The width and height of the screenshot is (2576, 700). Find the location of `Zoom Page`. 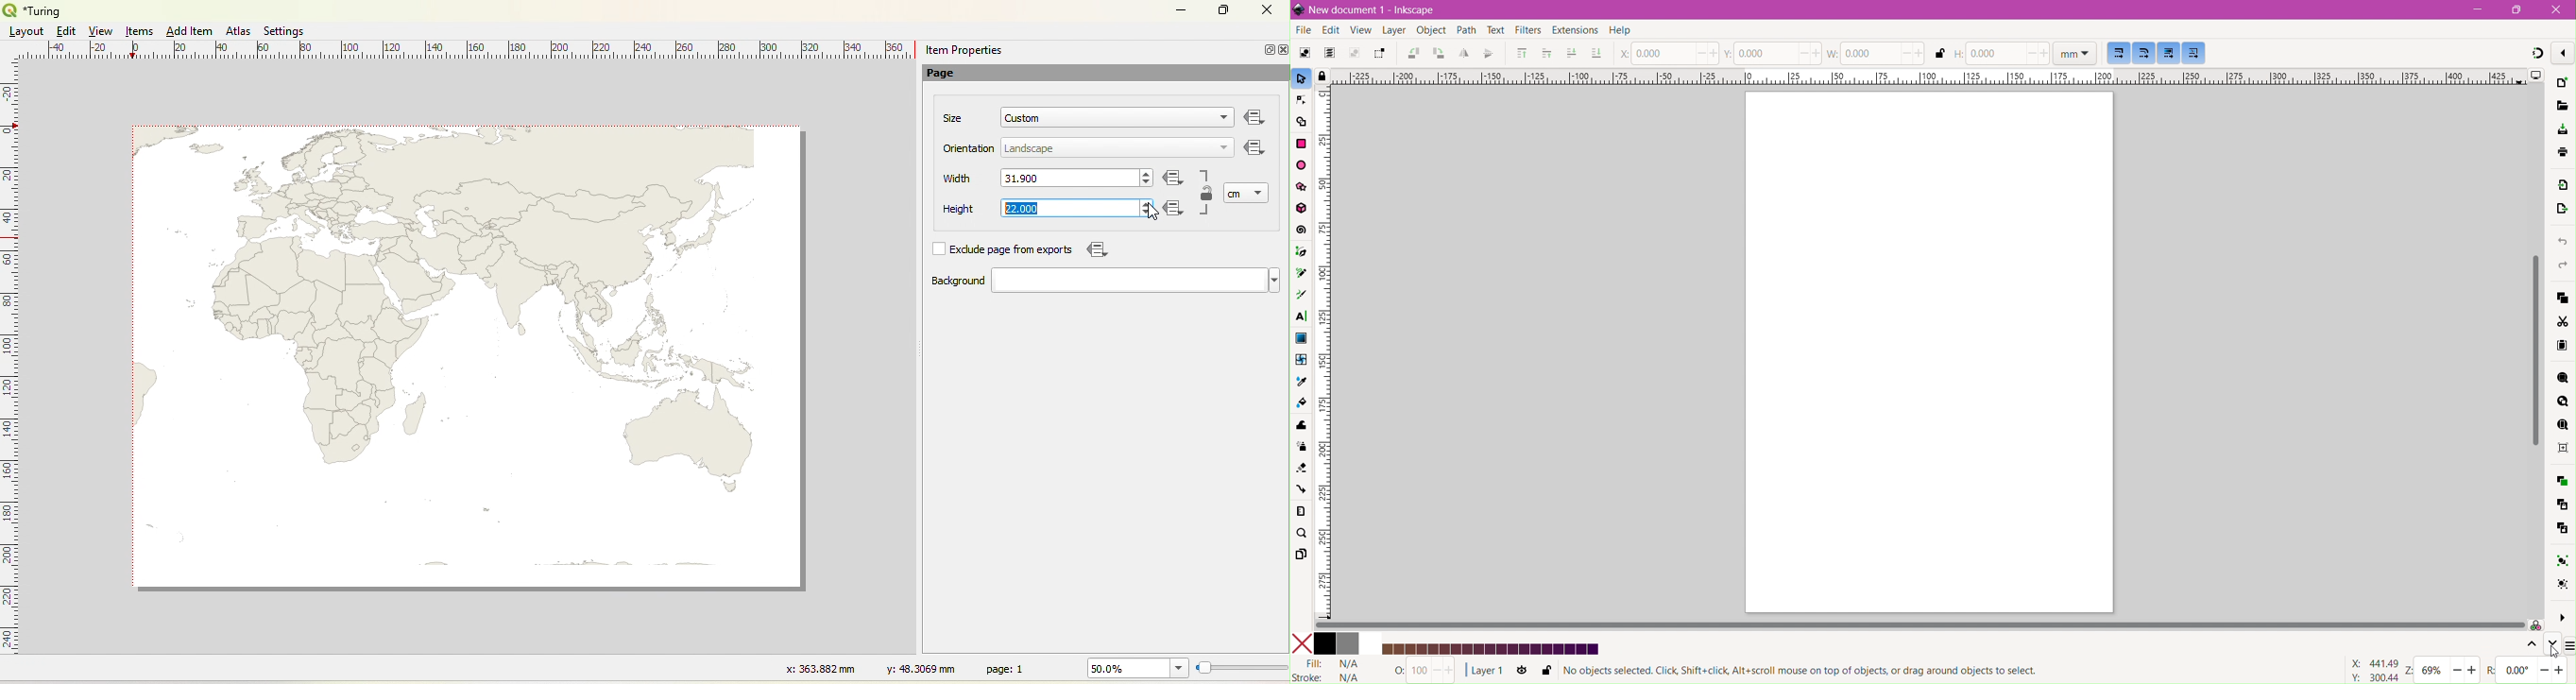

Zoom Page is located at coordinates (2562, 425).